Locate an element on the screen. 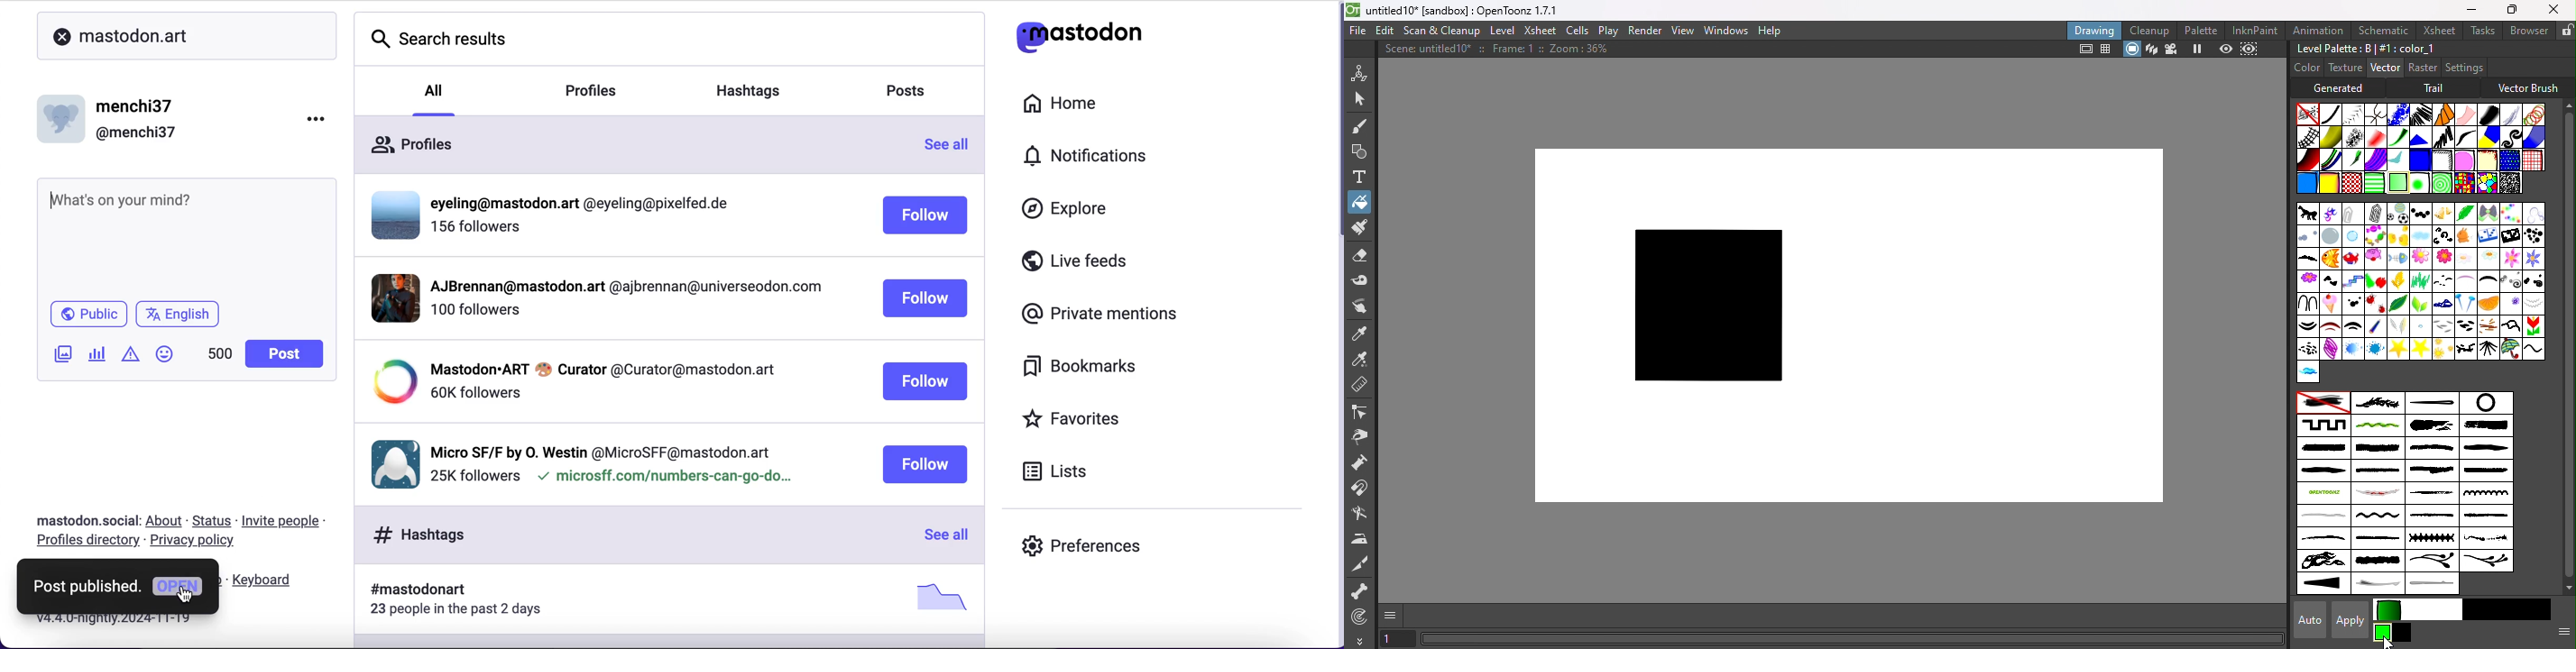 This screenshot has height=672, width=2576. Clou is located at coordinates (2421, 236).